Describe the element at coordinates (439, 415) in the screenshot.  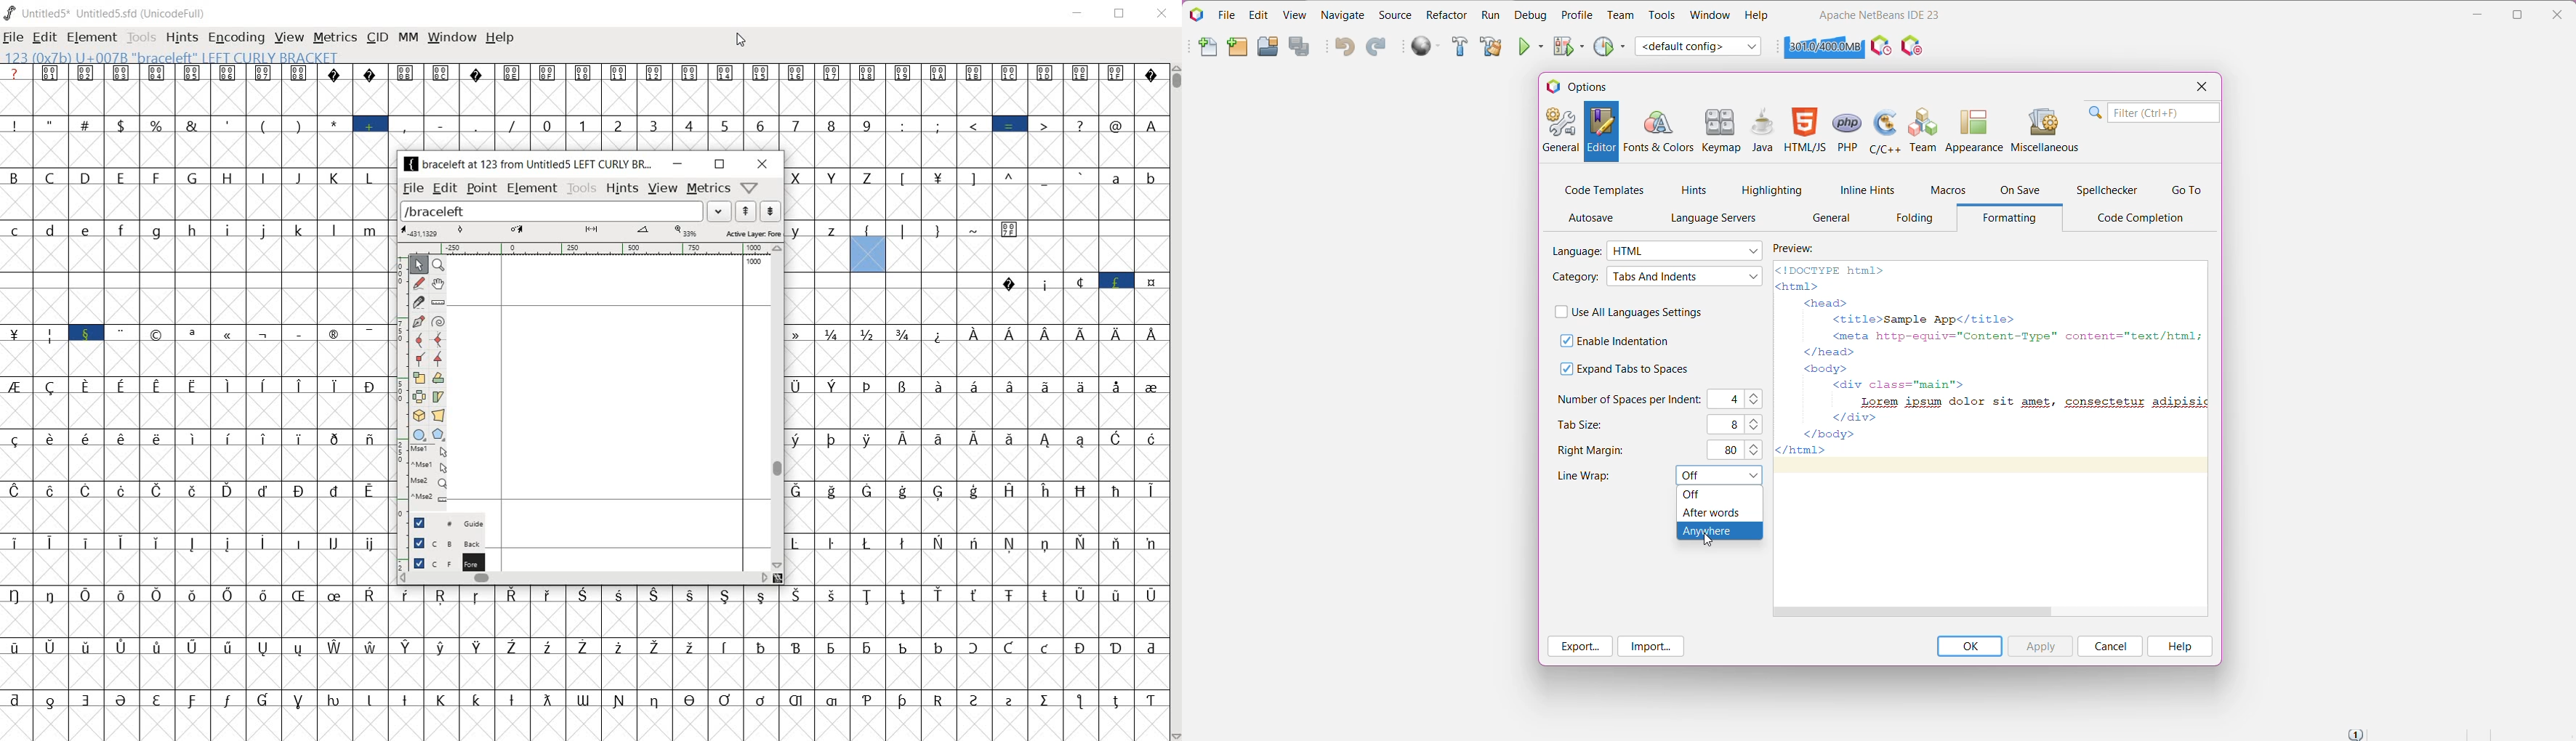
I see `perform a perspective transformation on the selection` at that location.